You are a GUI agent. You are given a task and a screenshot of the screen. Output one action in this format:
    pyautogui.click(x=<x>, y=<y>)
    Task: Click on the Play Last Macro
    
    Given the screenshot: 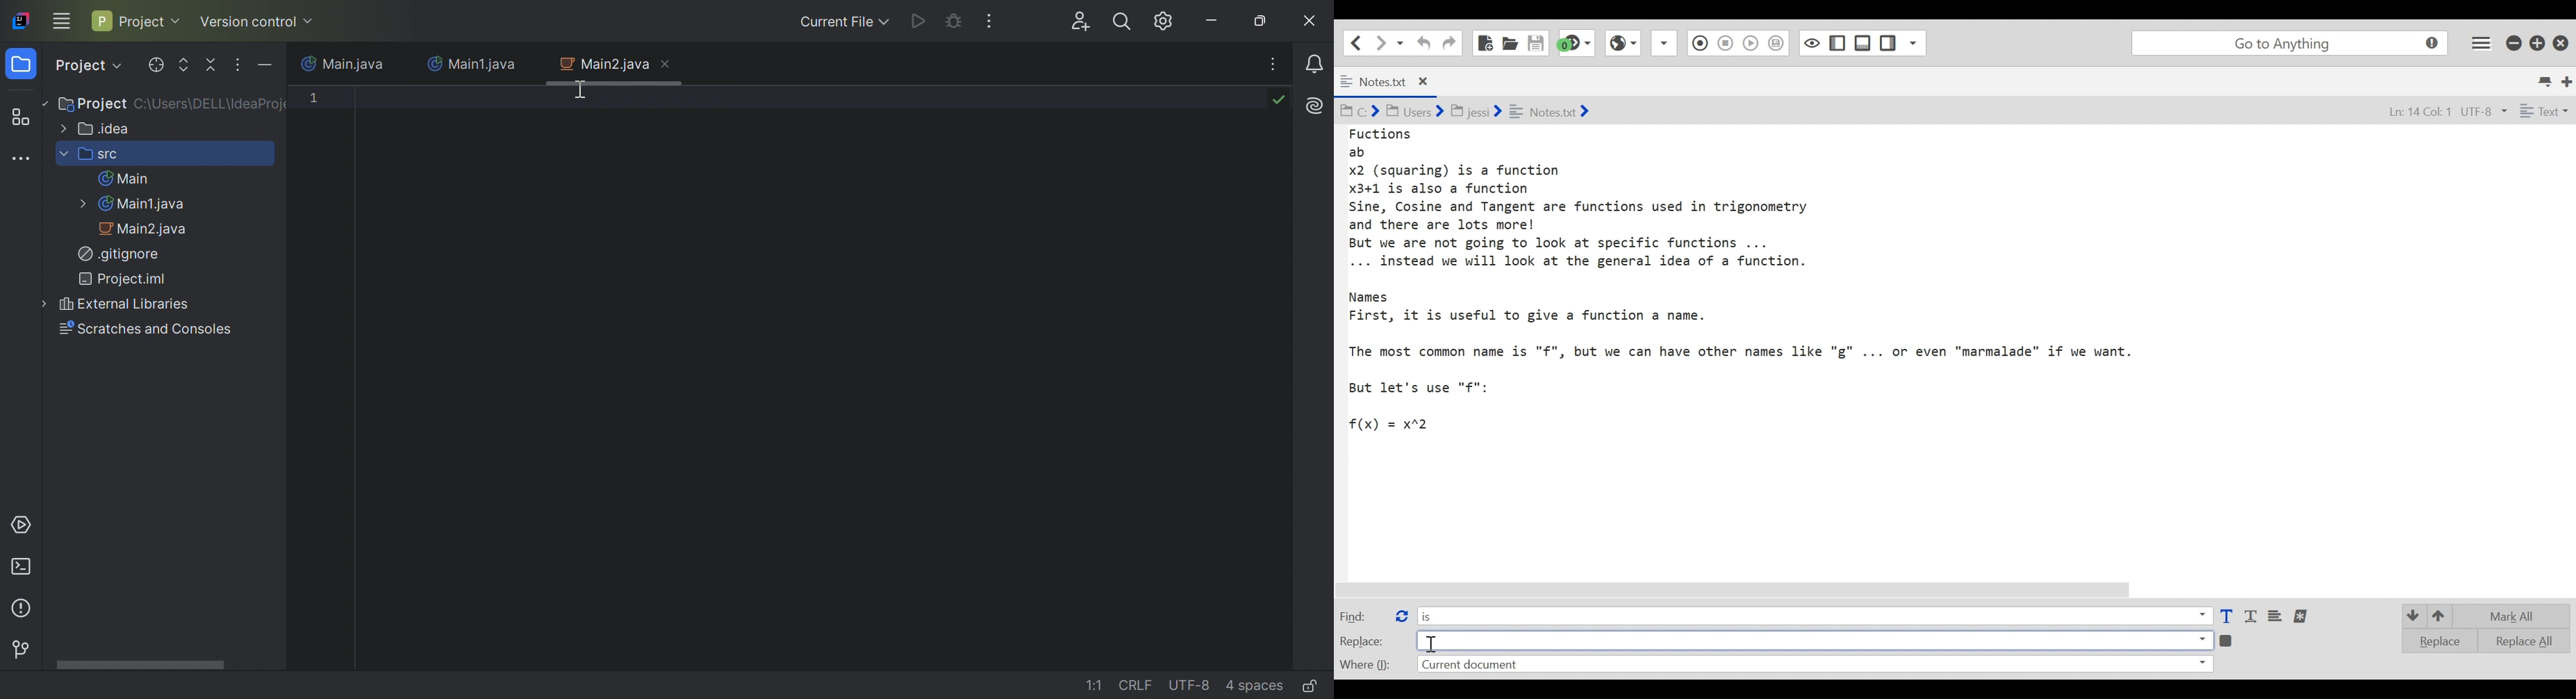 What is the action you would take?
    pyautogui.click(x=1622, y=41)
    